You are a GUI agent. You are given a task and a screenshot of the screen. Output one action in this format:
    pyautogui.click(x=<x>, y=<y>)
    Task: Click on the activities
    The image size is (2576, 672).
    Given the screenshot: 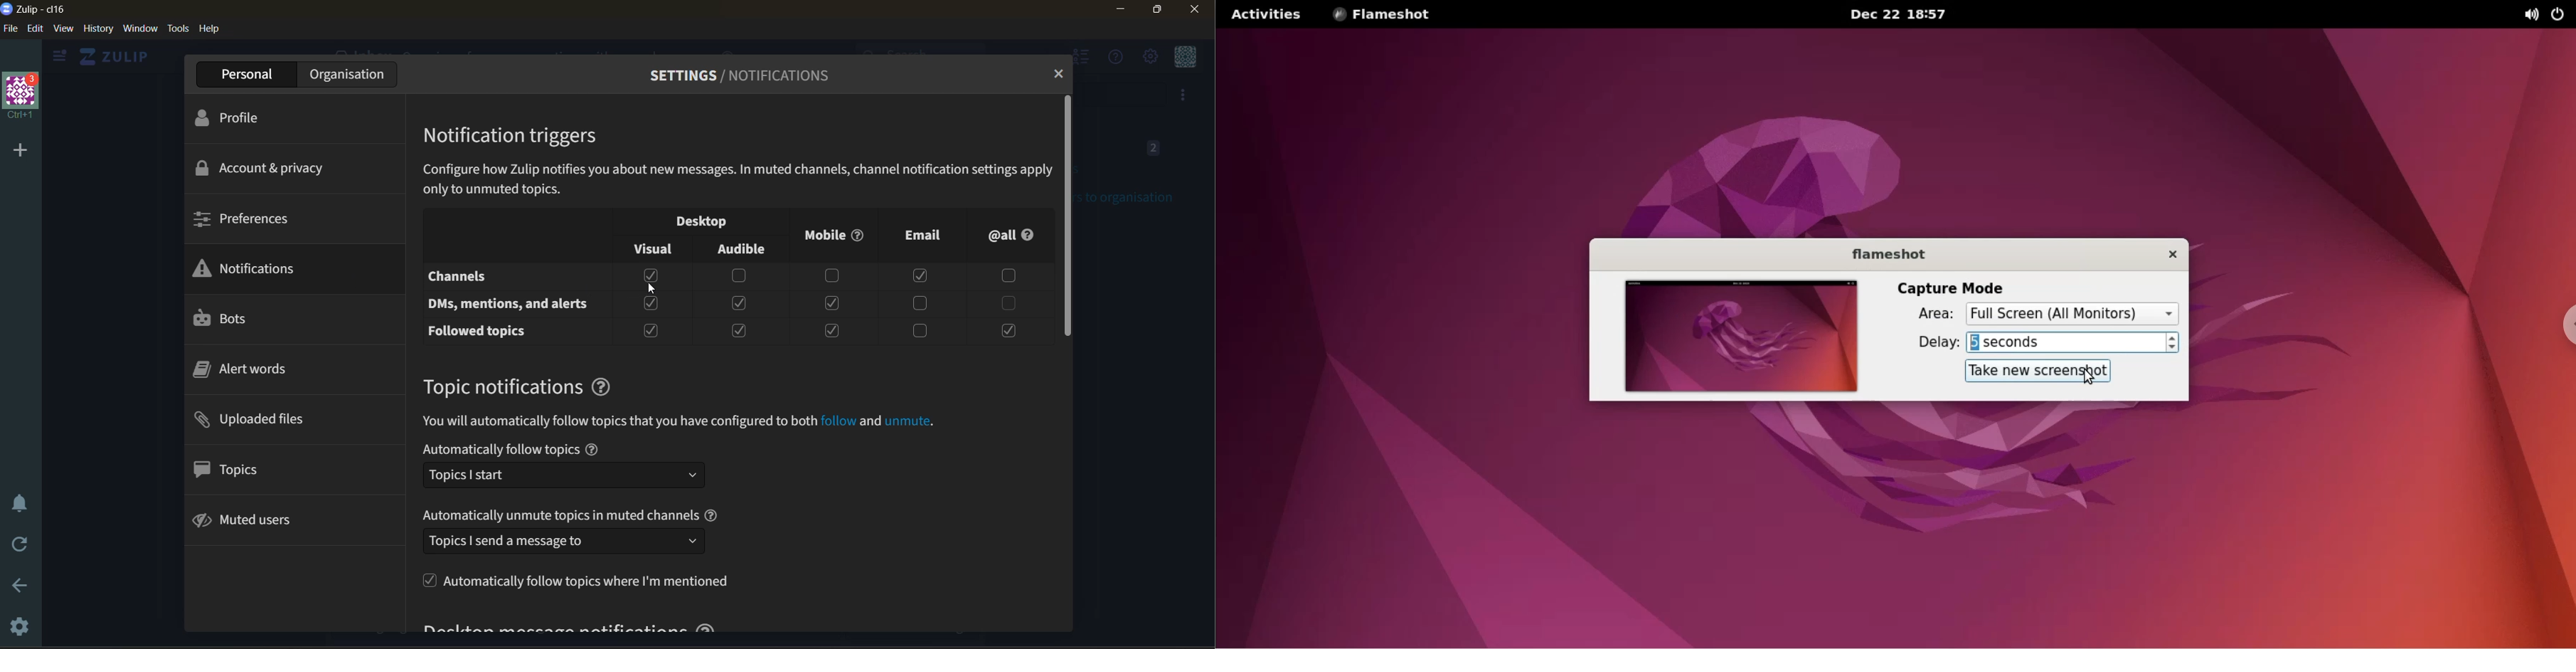 What is the action you would take?
    pyautogui.click(x=1264, y=14)
    